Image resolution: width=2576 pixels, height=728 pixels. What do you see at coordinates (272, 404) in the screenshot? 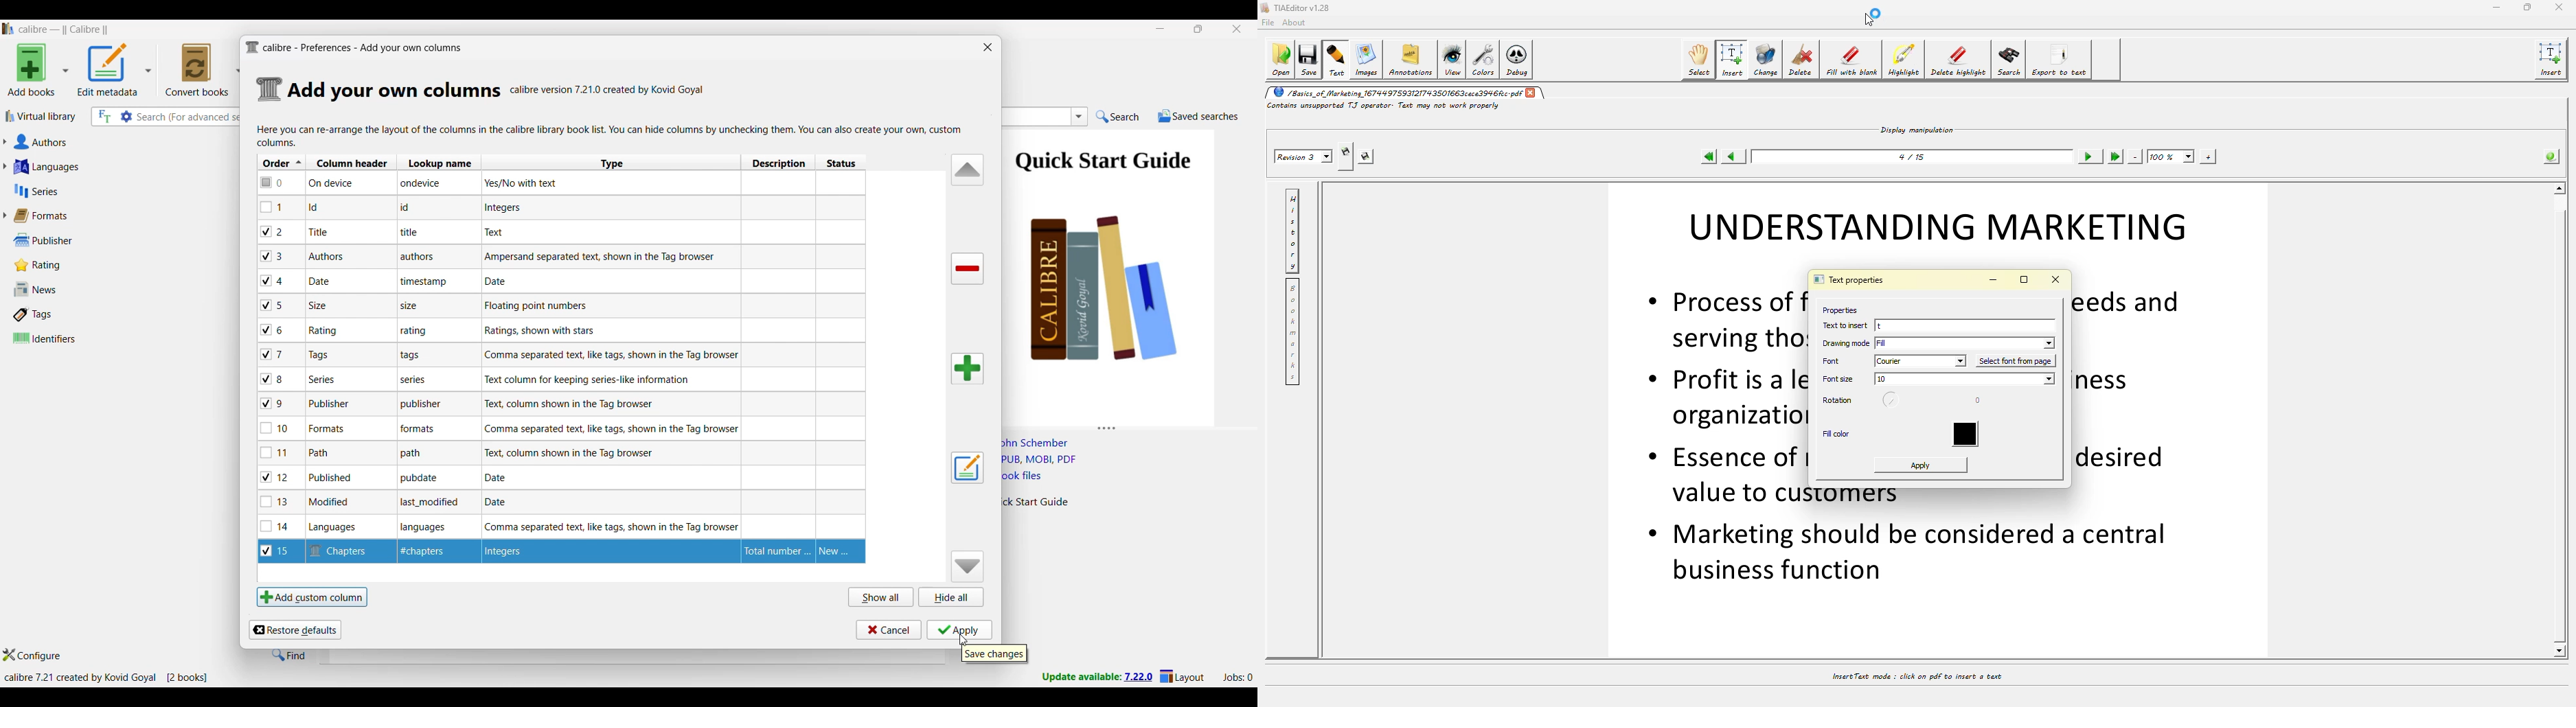
I see `checkbox - 9` at bounding box center [272, 404].